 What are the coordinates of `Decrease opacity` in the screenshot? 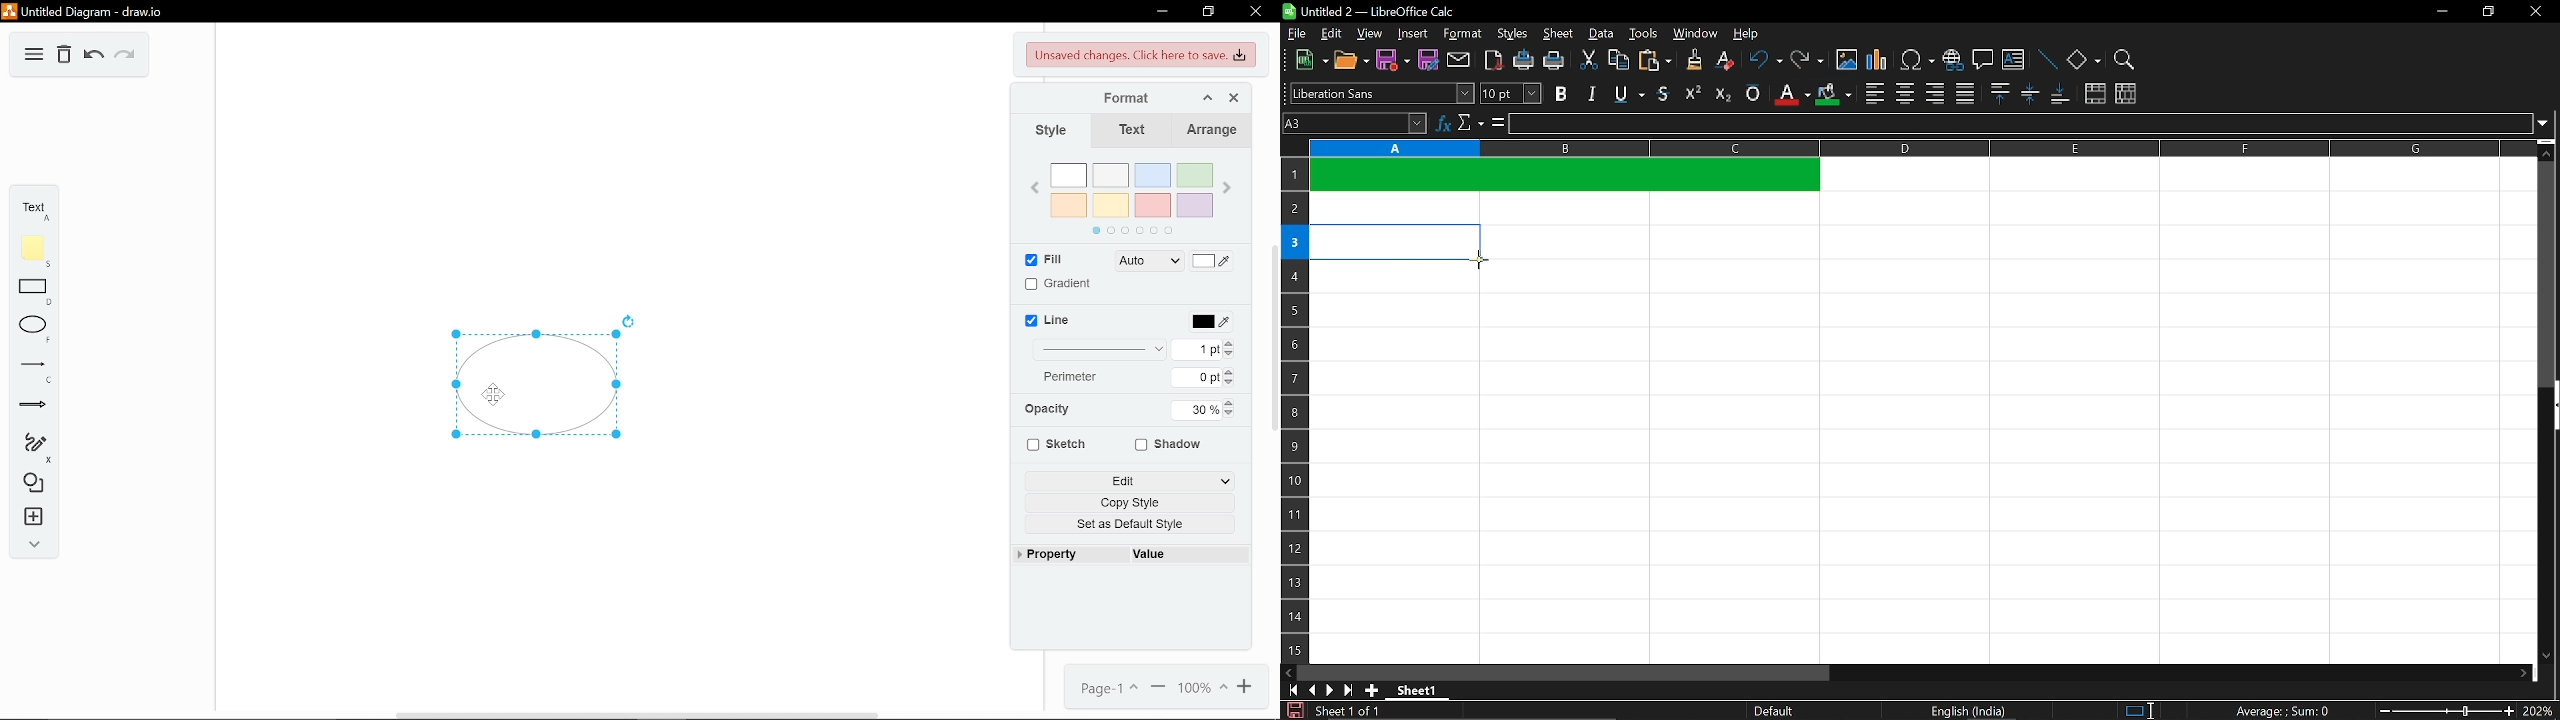 It's located at (1231, 415).